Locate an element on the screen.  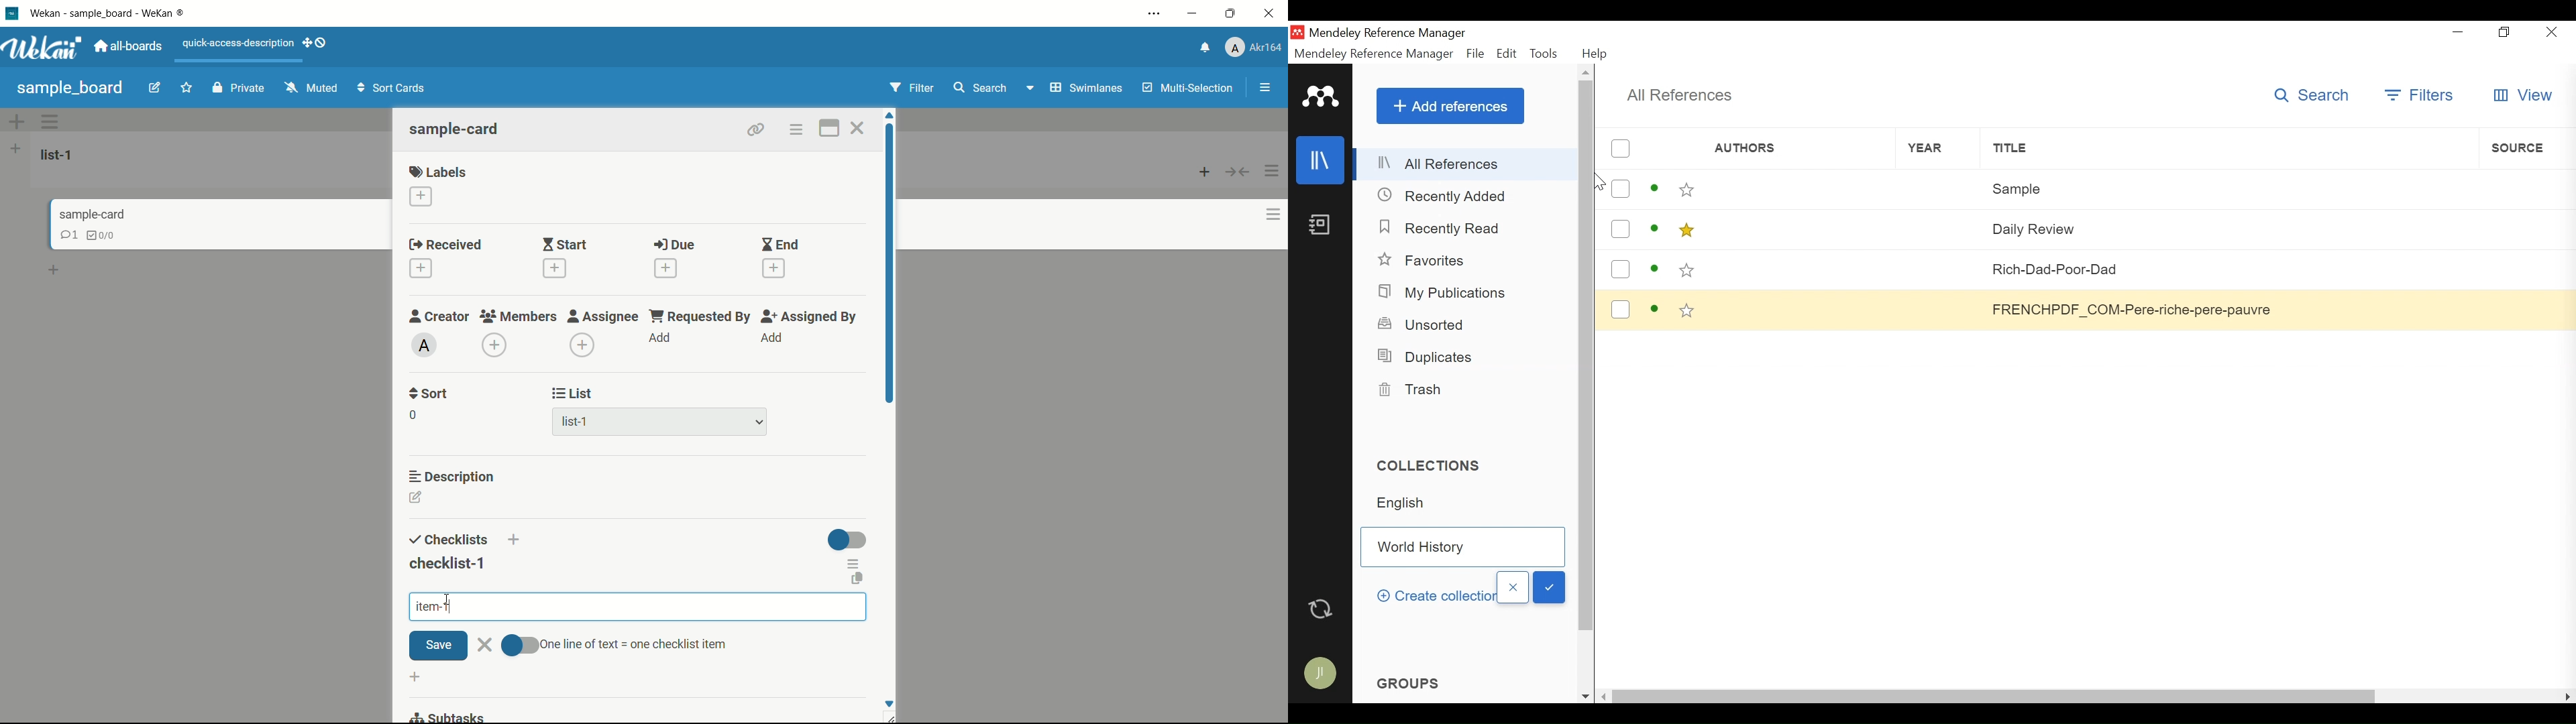
Year is located at coordinates (1941, 308).